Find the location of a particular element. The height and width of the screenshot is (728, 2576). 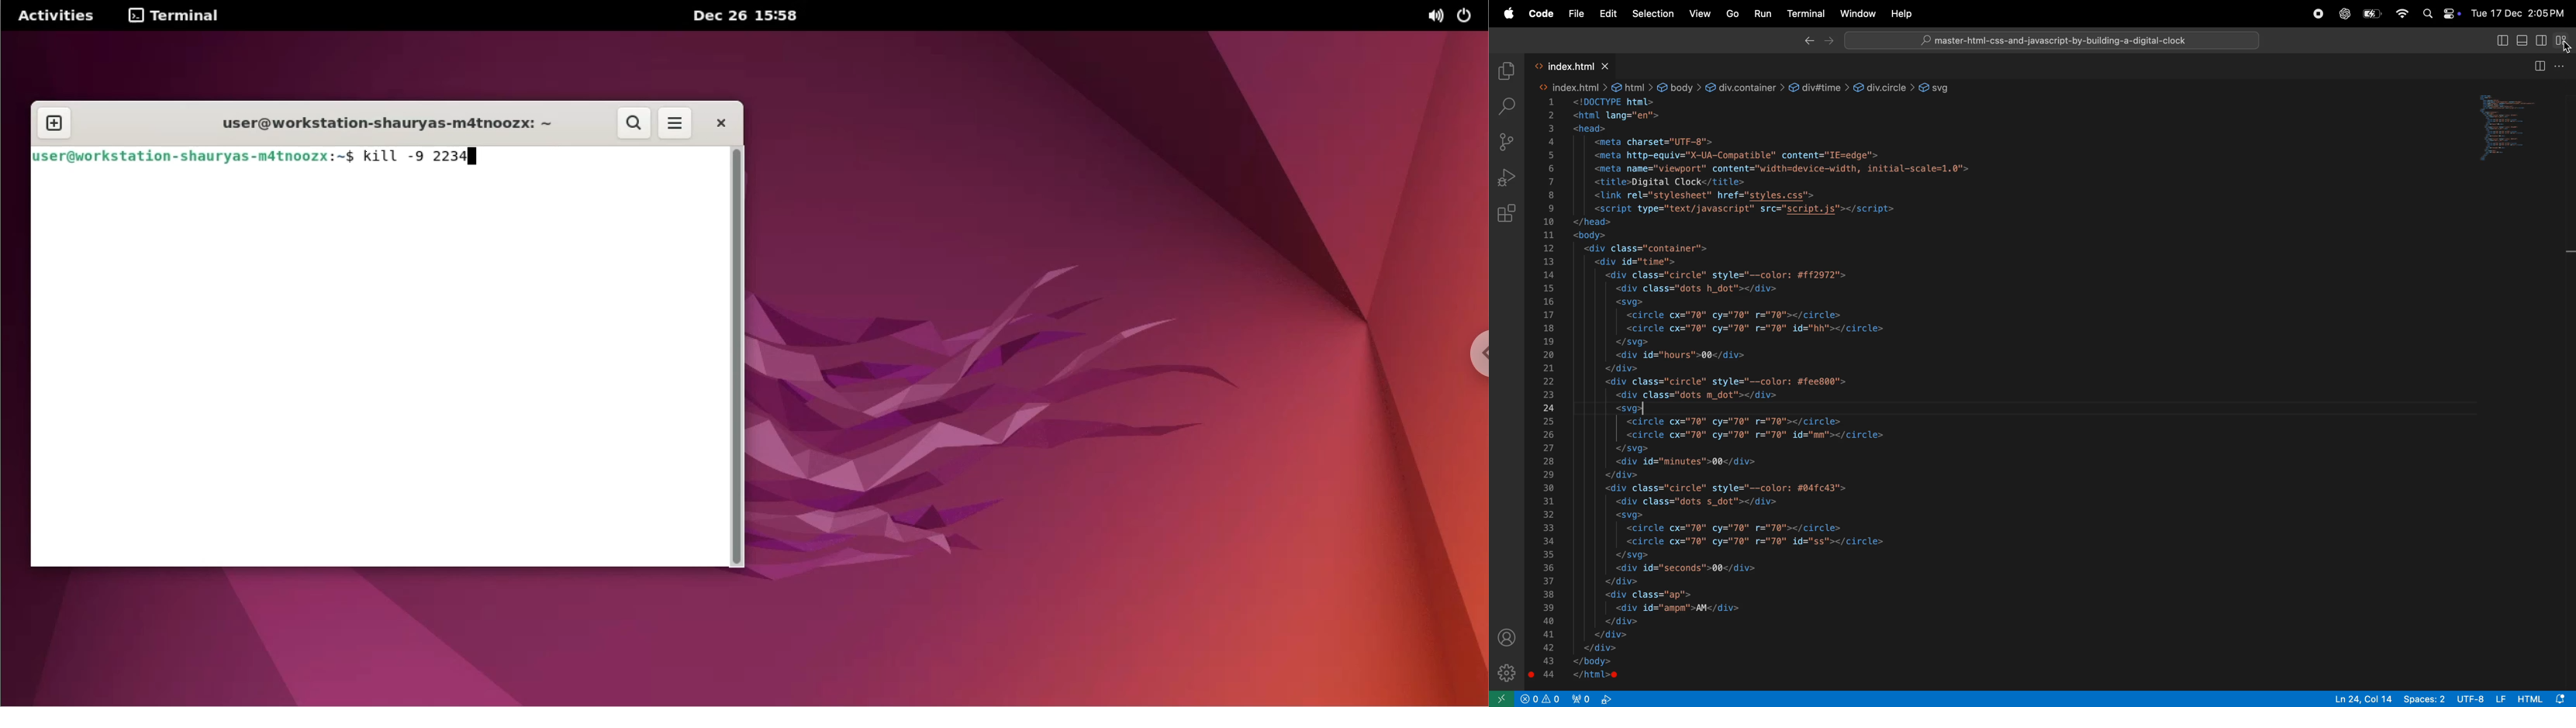

selection is located at coordinates (1652, 14).